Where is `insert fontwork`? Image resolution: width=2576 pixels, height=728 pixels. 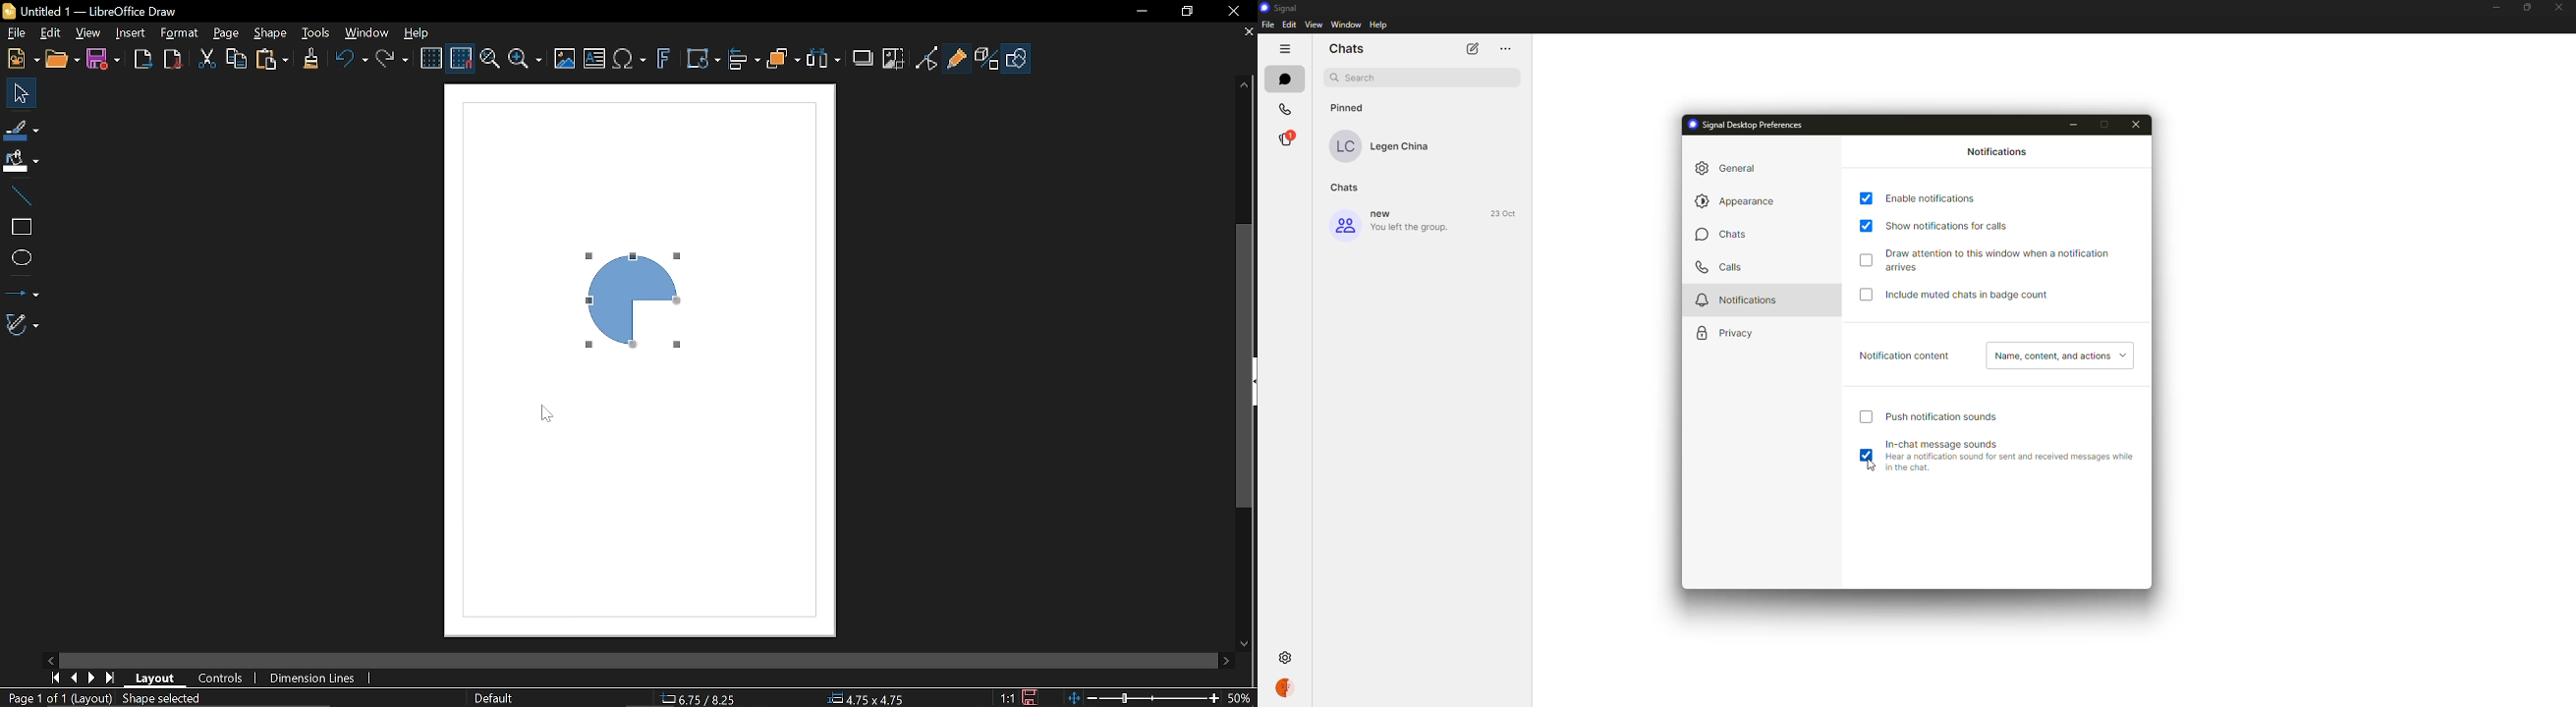
insert fontwork is located at coordinates (665, 60).